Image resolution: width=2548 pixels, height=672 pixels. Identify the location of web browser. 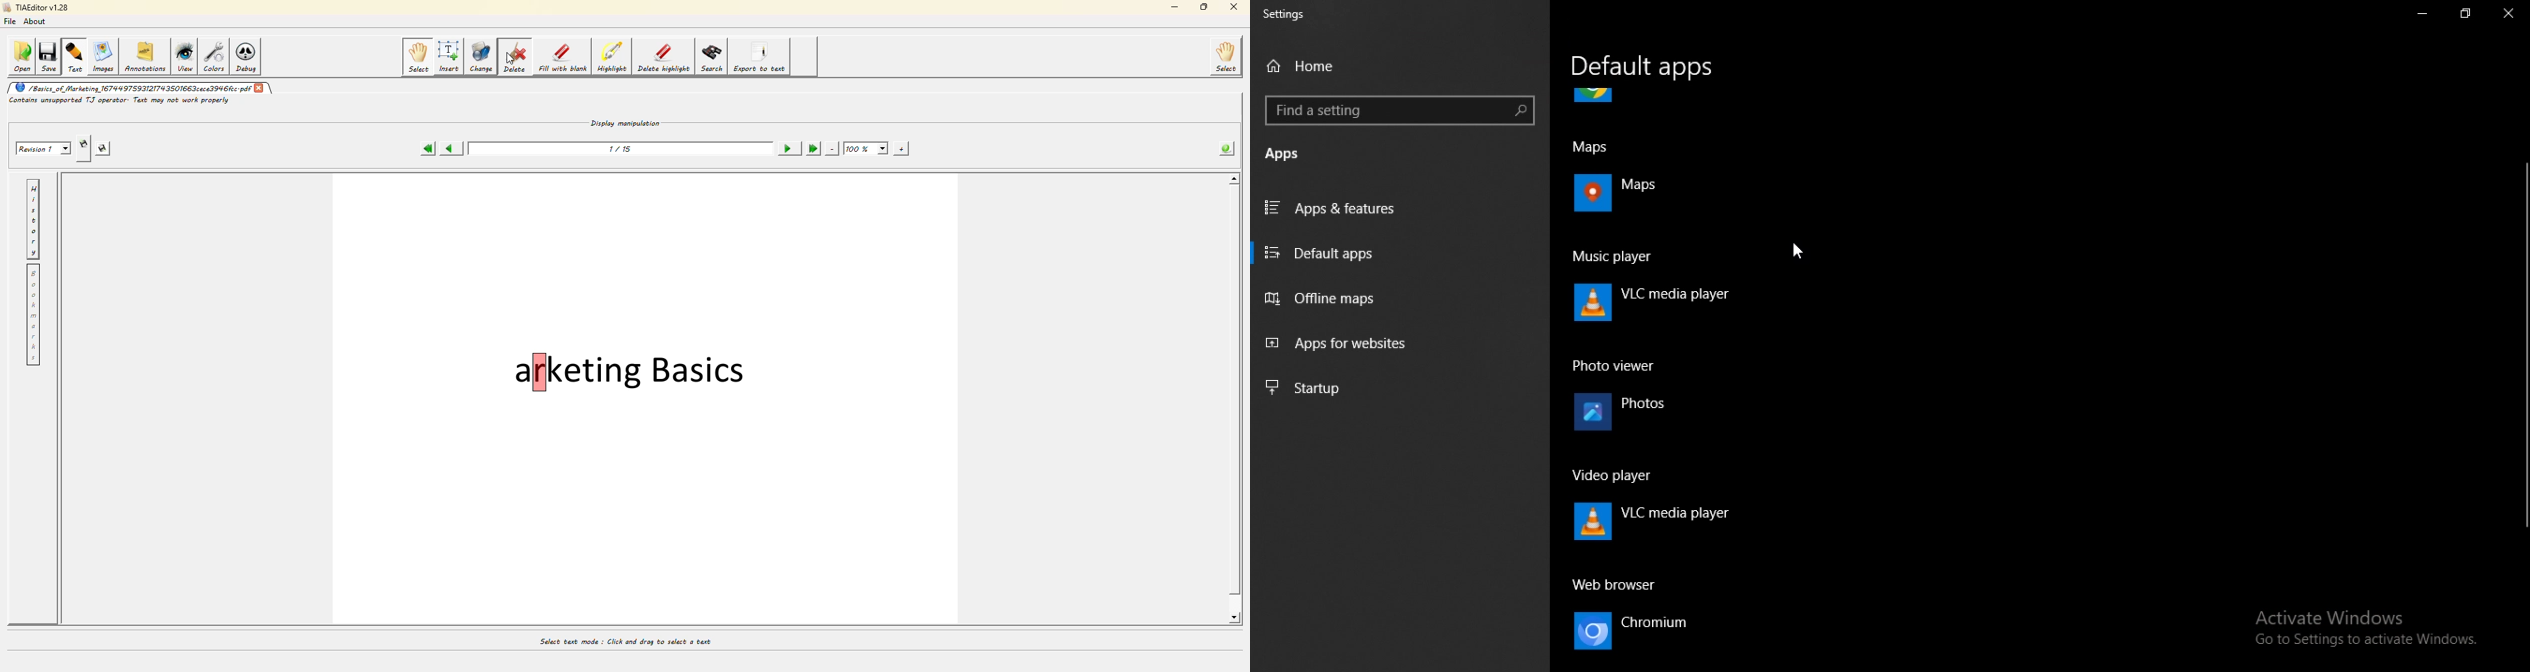
(1616, 584).